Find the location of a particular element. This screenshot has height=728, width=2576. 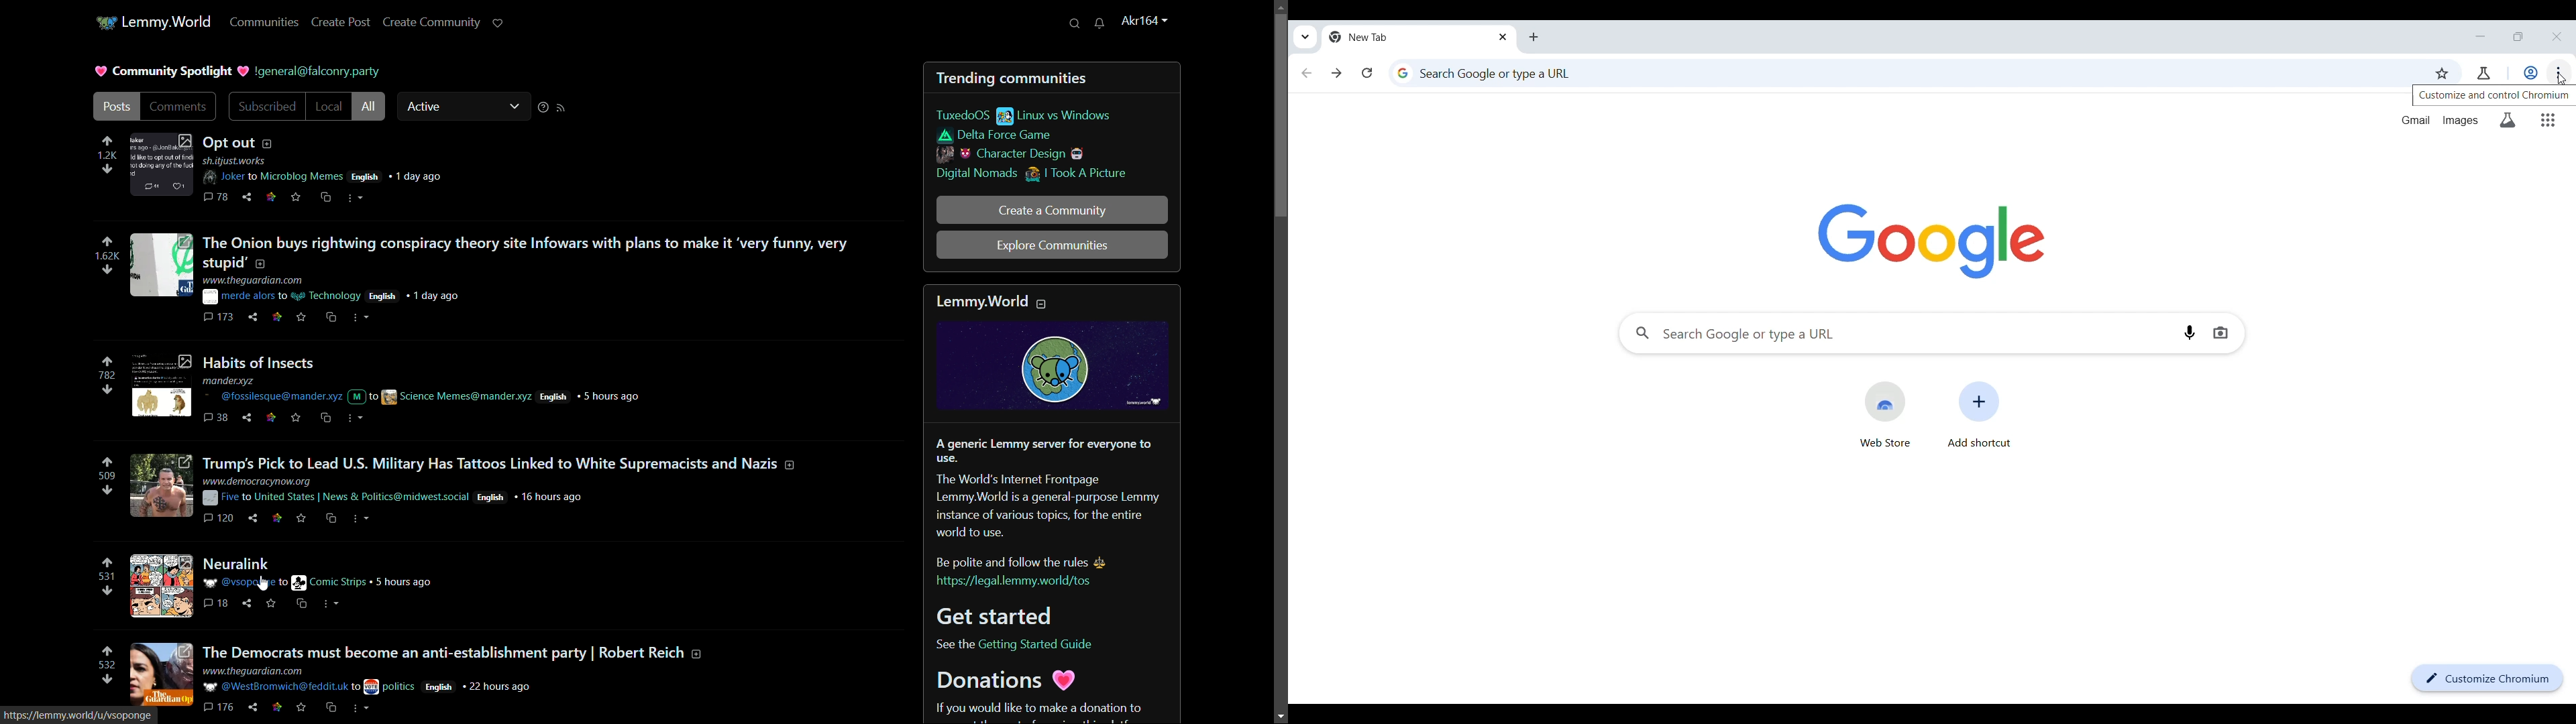

create post is located at coordinates (343, 23).